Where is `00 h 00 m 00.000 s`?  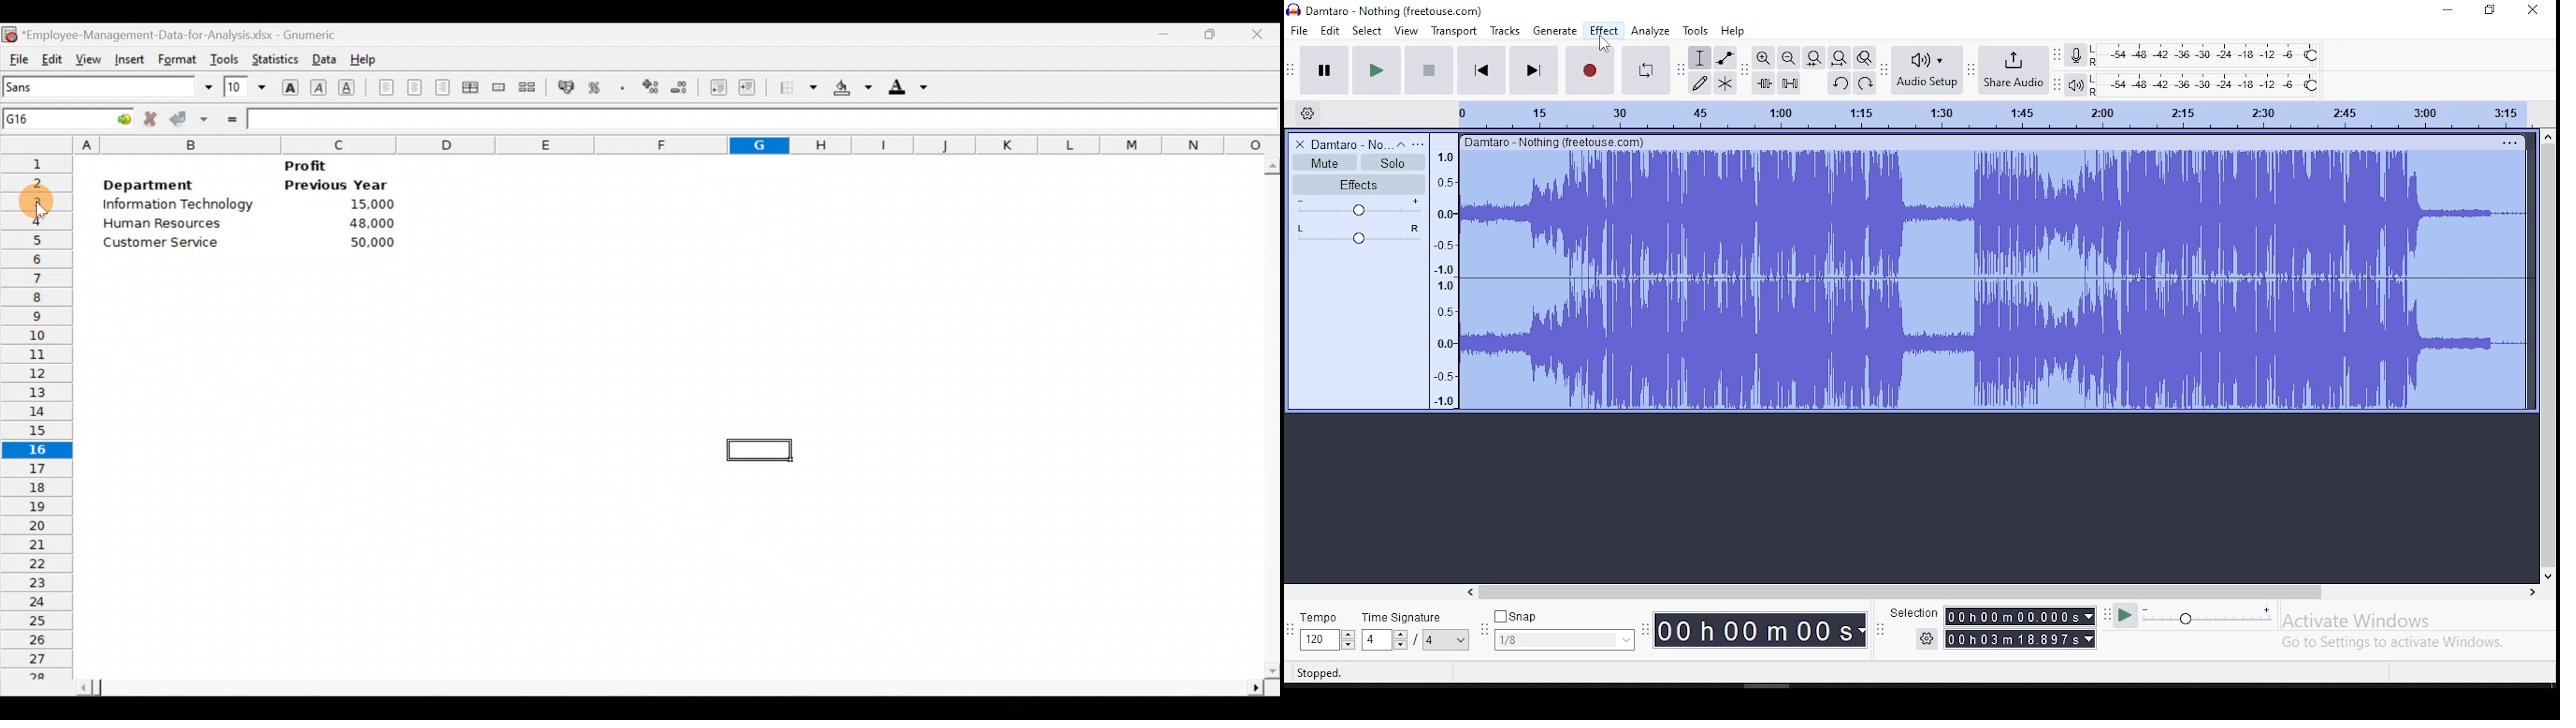 00 h 00 m 00.000 s is located at coordinates (2020, 616).